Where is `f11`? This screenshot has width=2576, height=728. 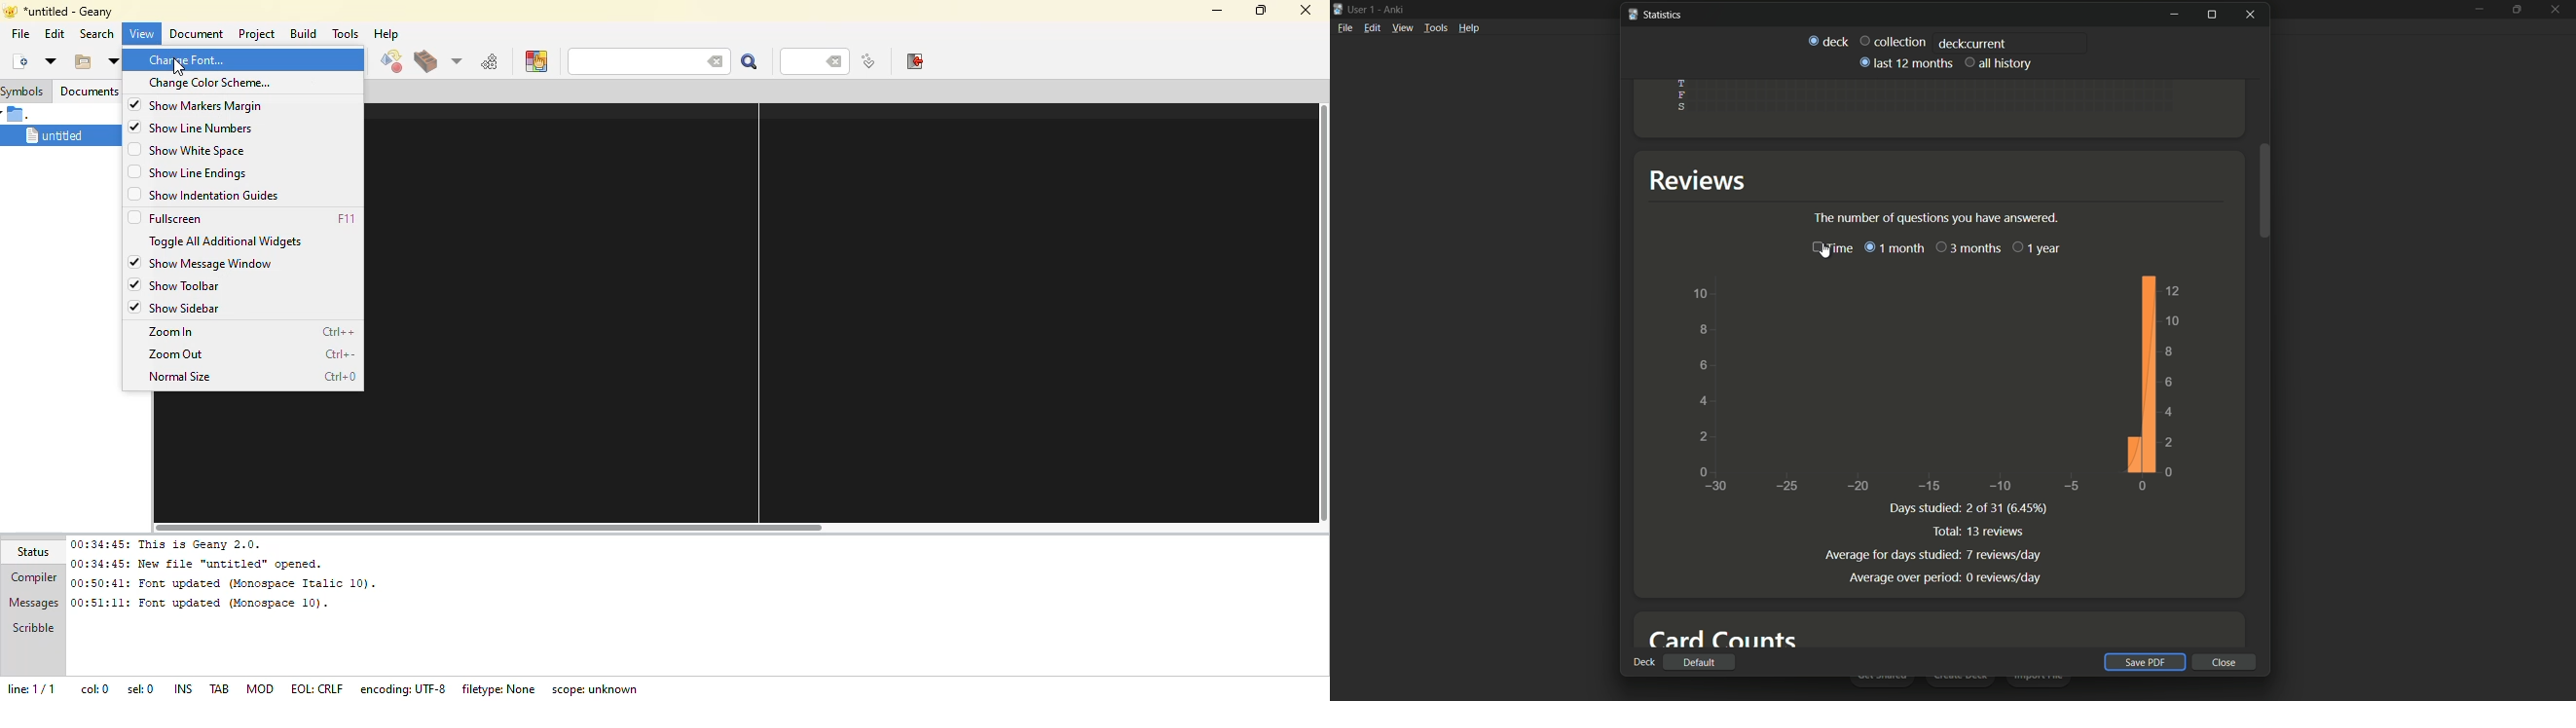 f11 is located at coordinates (348, 218).